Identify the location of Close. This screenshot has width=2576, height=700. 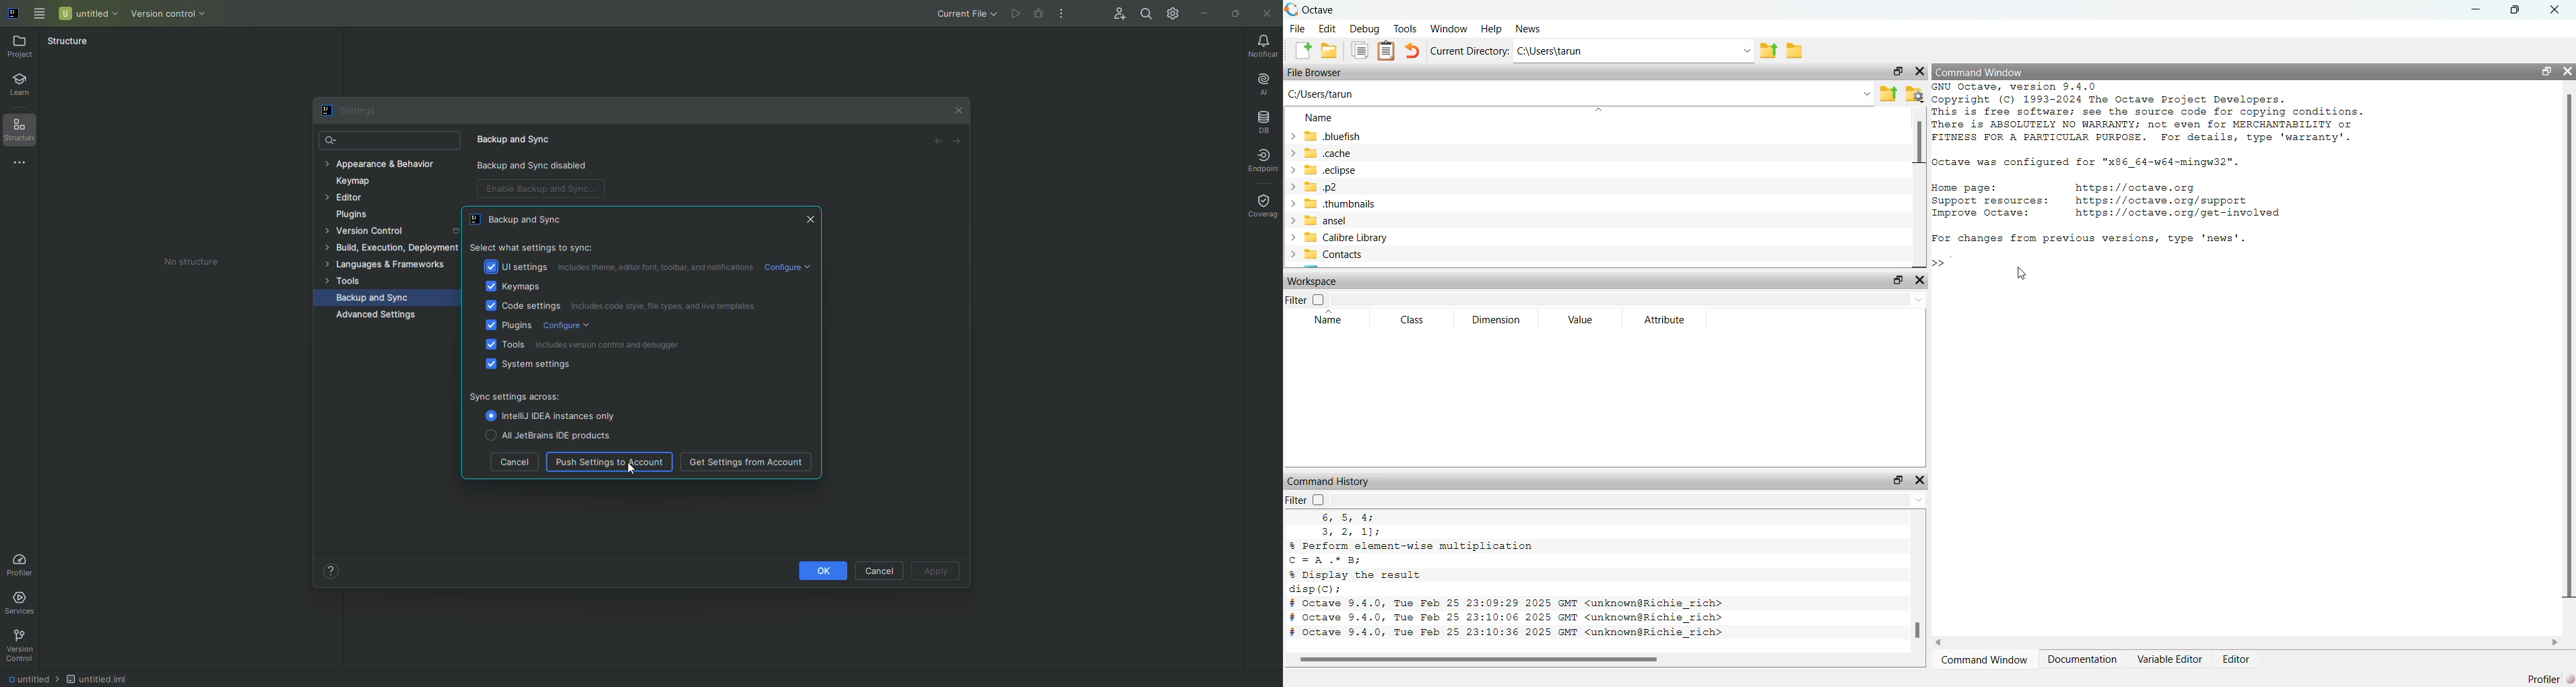
(1266, 14).